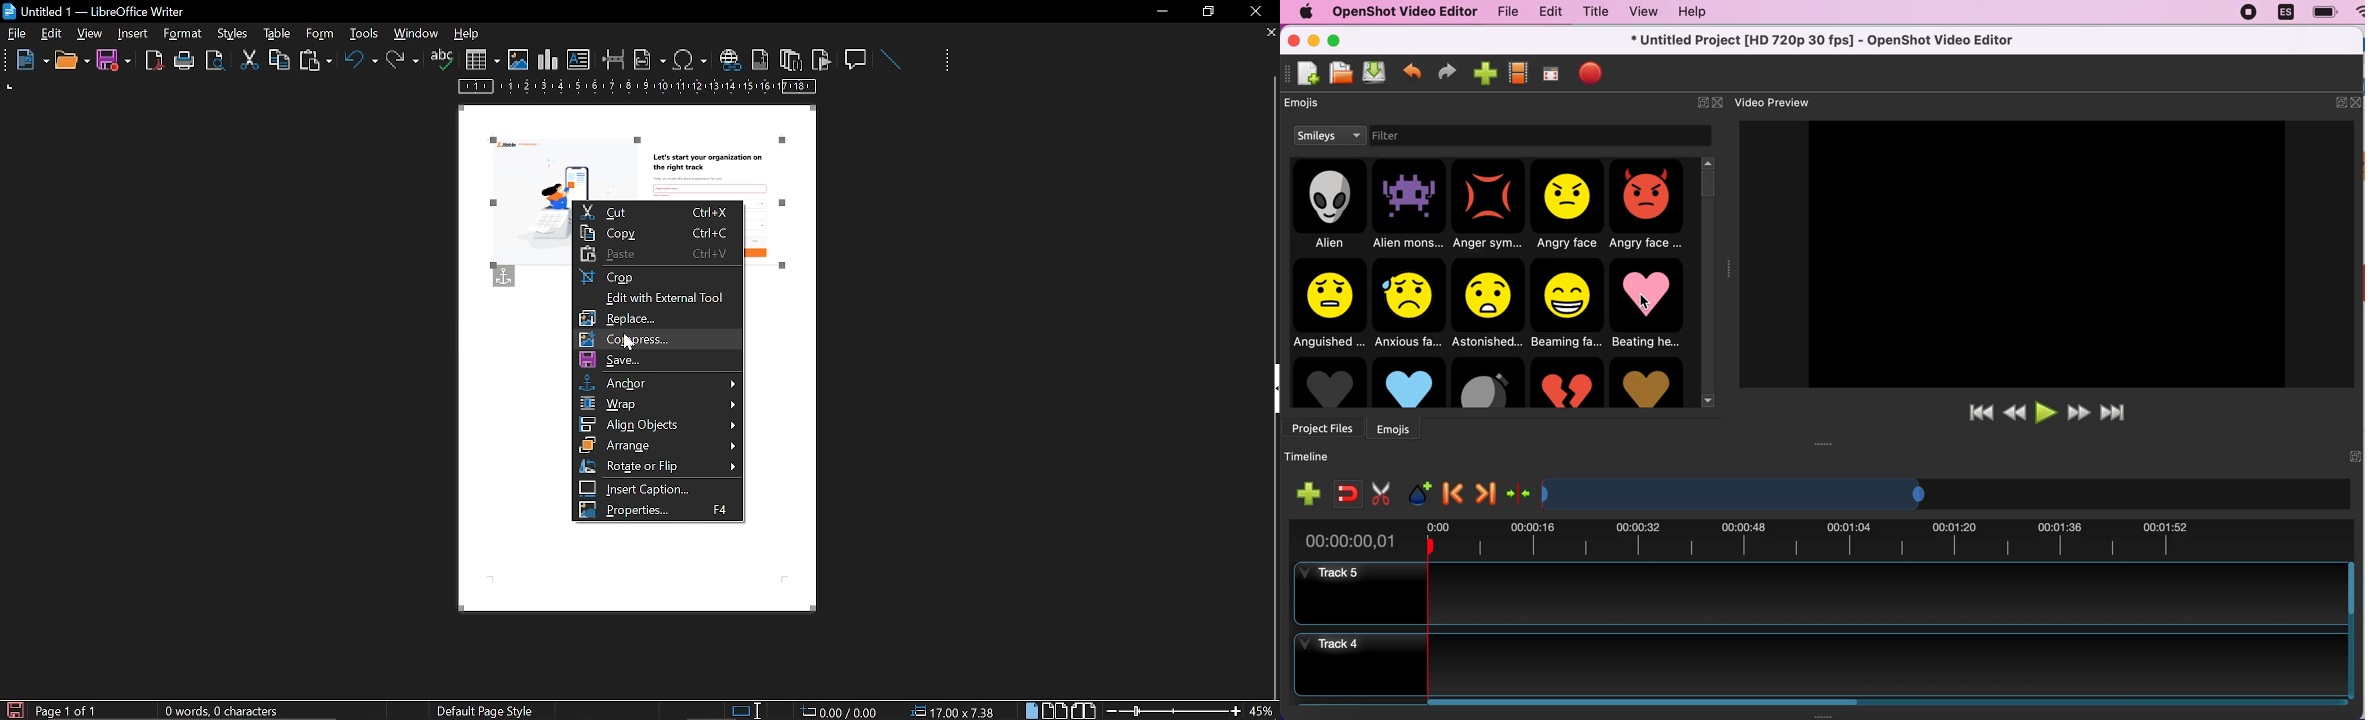  What do you see at coordinates (1819, 594) in the screenshot?
I see `track 5` at bounding box center [1819, 594].